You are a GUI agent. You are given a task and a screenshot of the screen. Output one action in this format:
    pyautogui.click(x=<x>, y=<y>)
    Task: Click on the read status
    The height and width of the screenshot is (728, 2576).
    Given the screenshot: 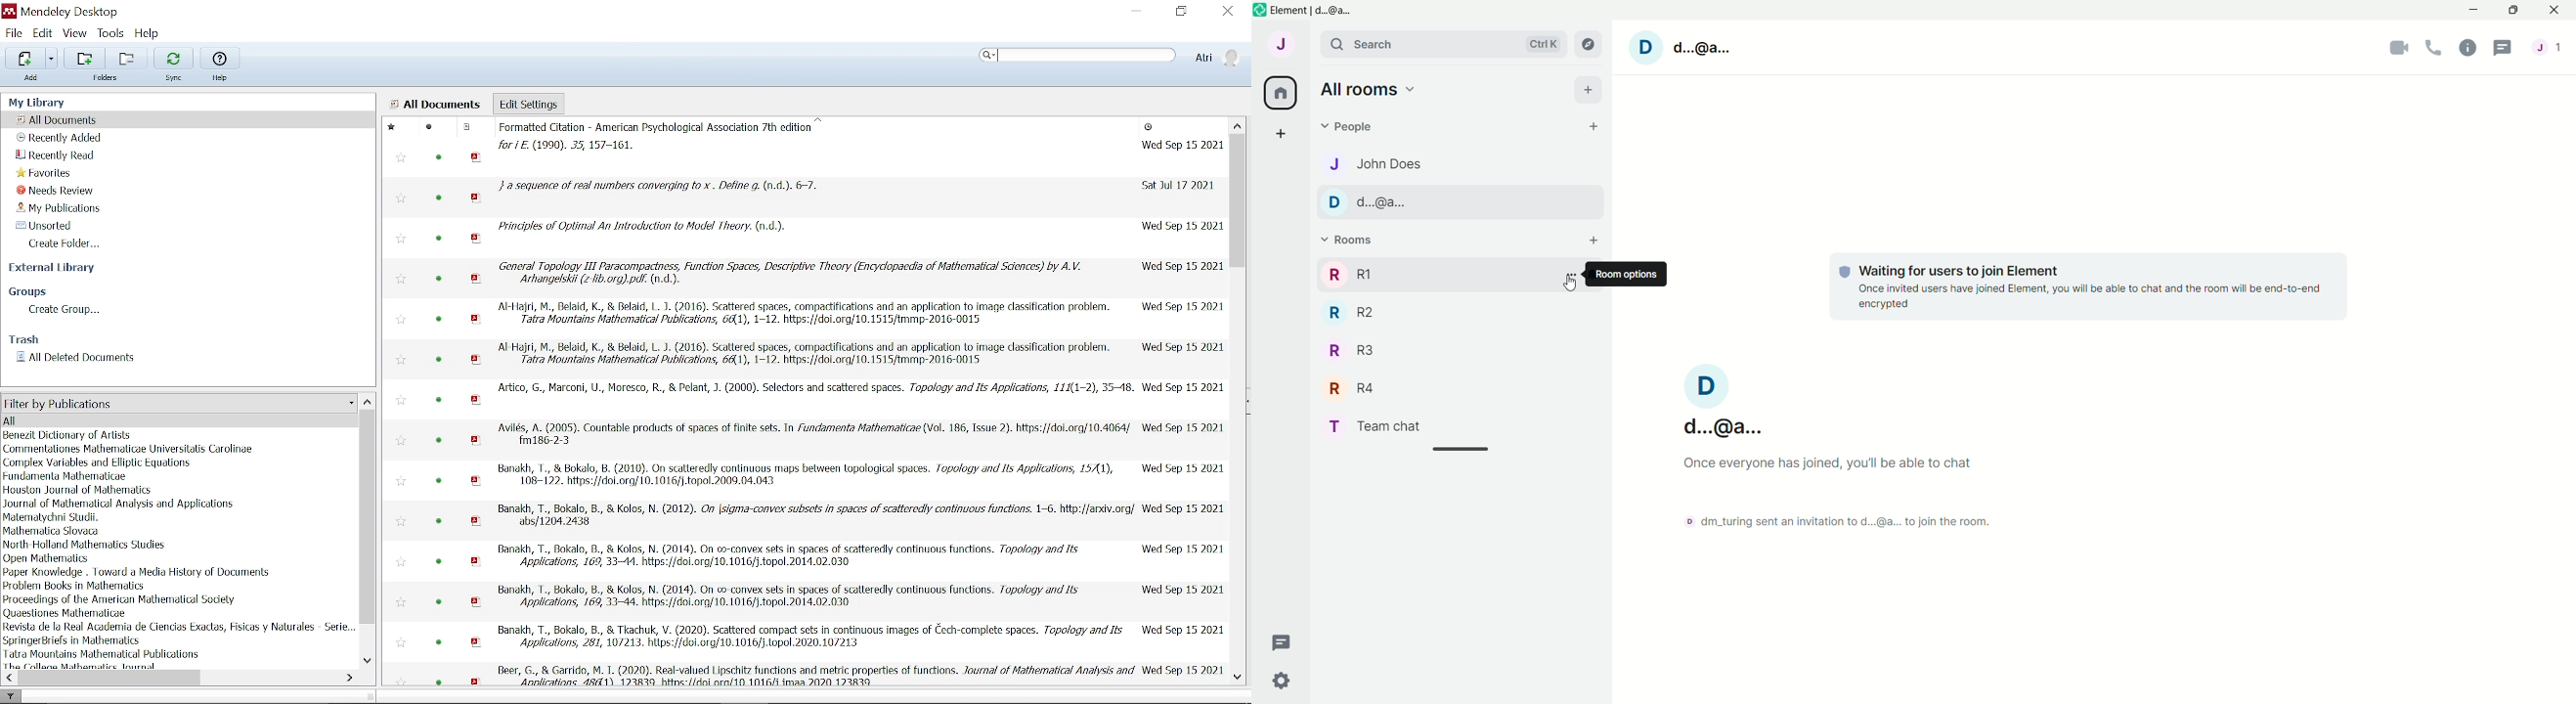 What is the action you would take?
    pyautogui.click(x=438, y=681)
    